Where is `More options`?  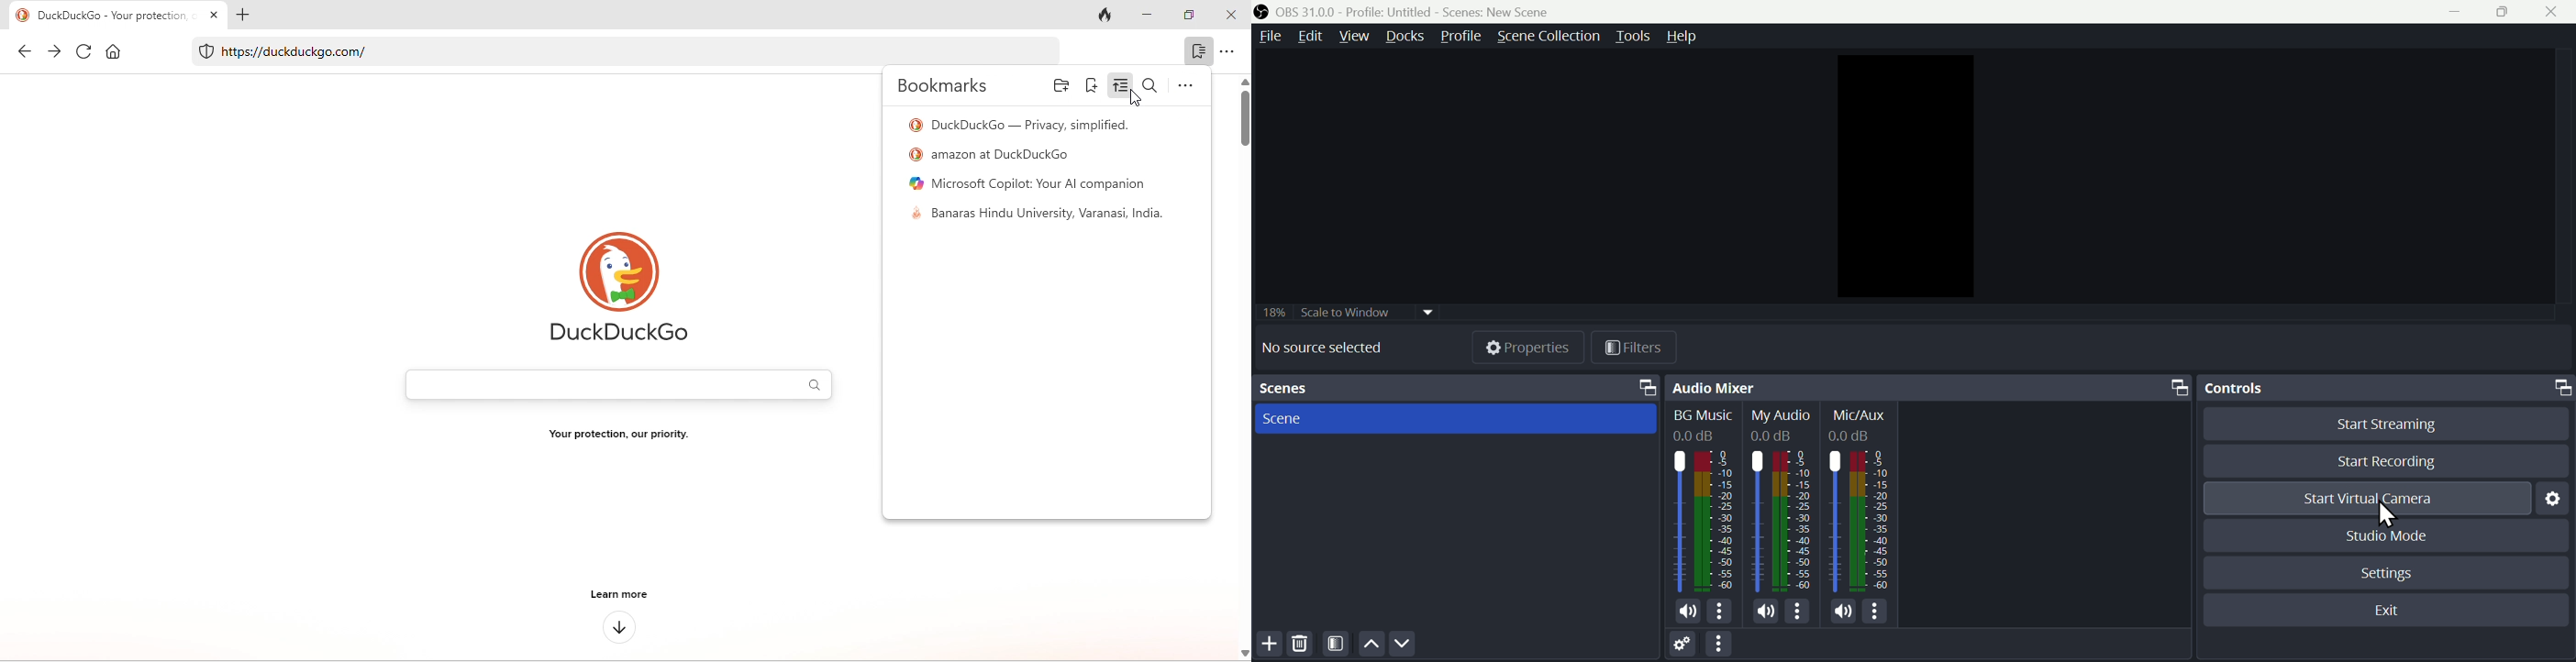
More options is located at coordinates (1722, 645).